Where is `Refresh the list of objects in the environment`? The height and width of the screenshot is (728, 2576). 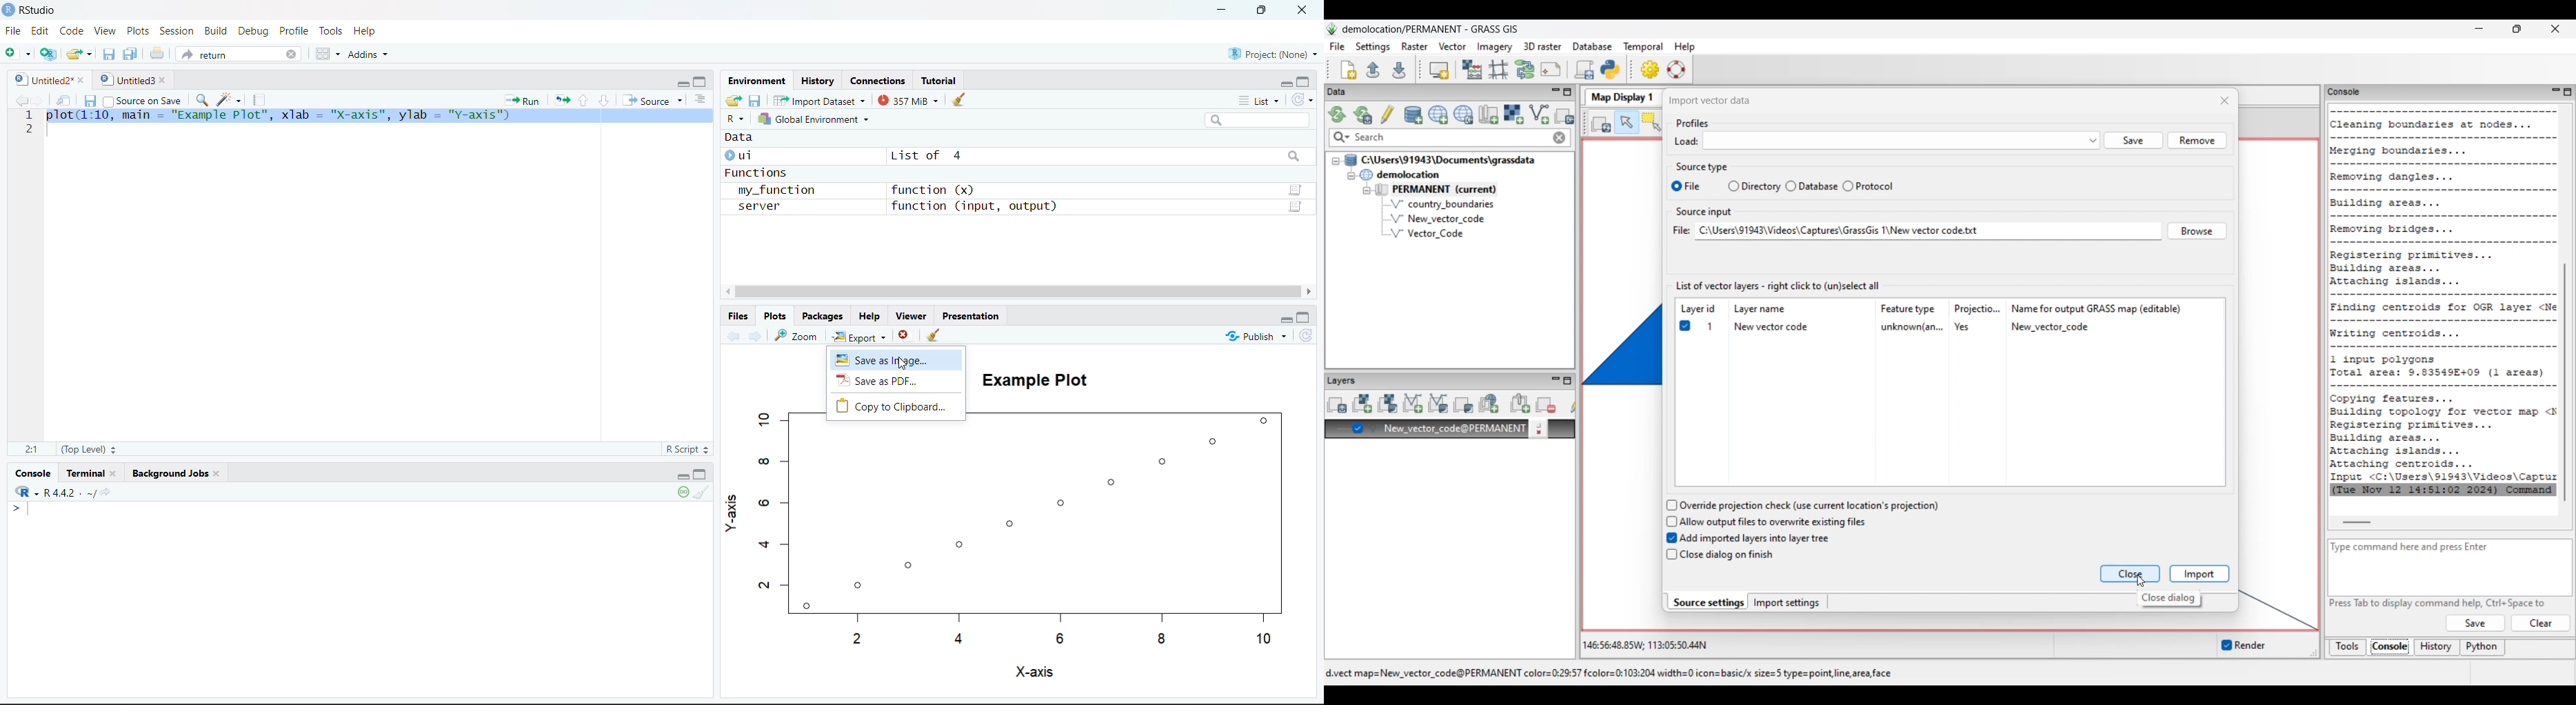
Refresh the list of objects in the environment is located at coordinates (1303, 99).